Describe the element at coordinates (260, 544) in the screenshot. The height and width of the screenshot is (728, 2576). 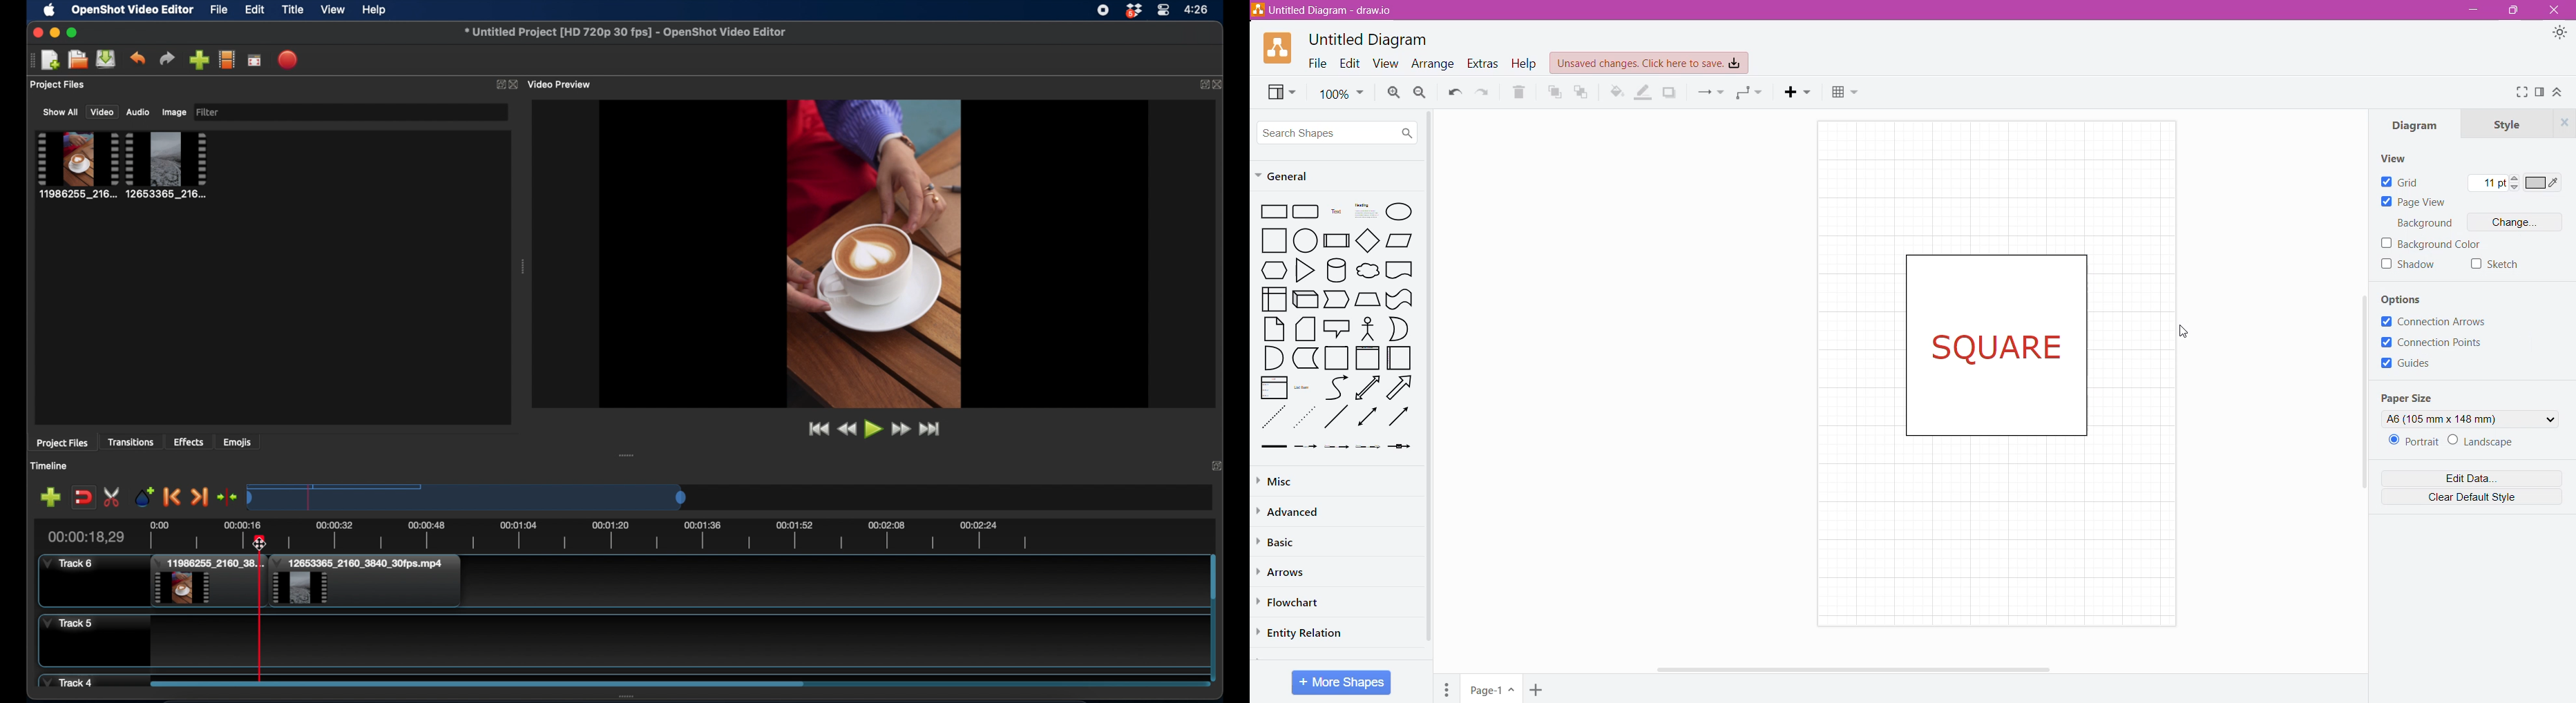
I see `cursor` at that location.